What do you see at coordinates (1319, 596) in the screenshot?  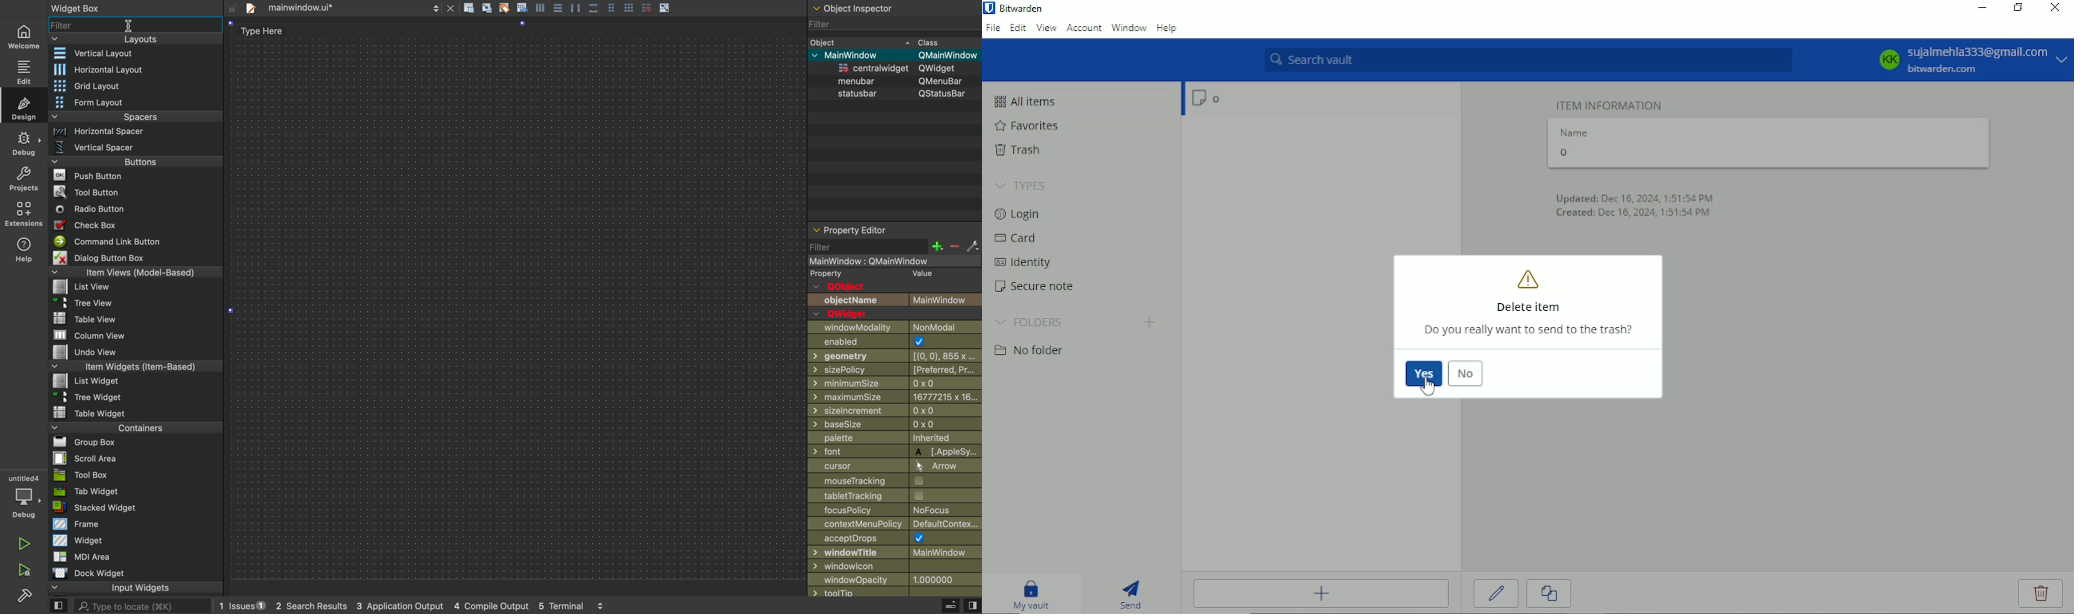 I see `Add item` at bounding box center [1319, 596].